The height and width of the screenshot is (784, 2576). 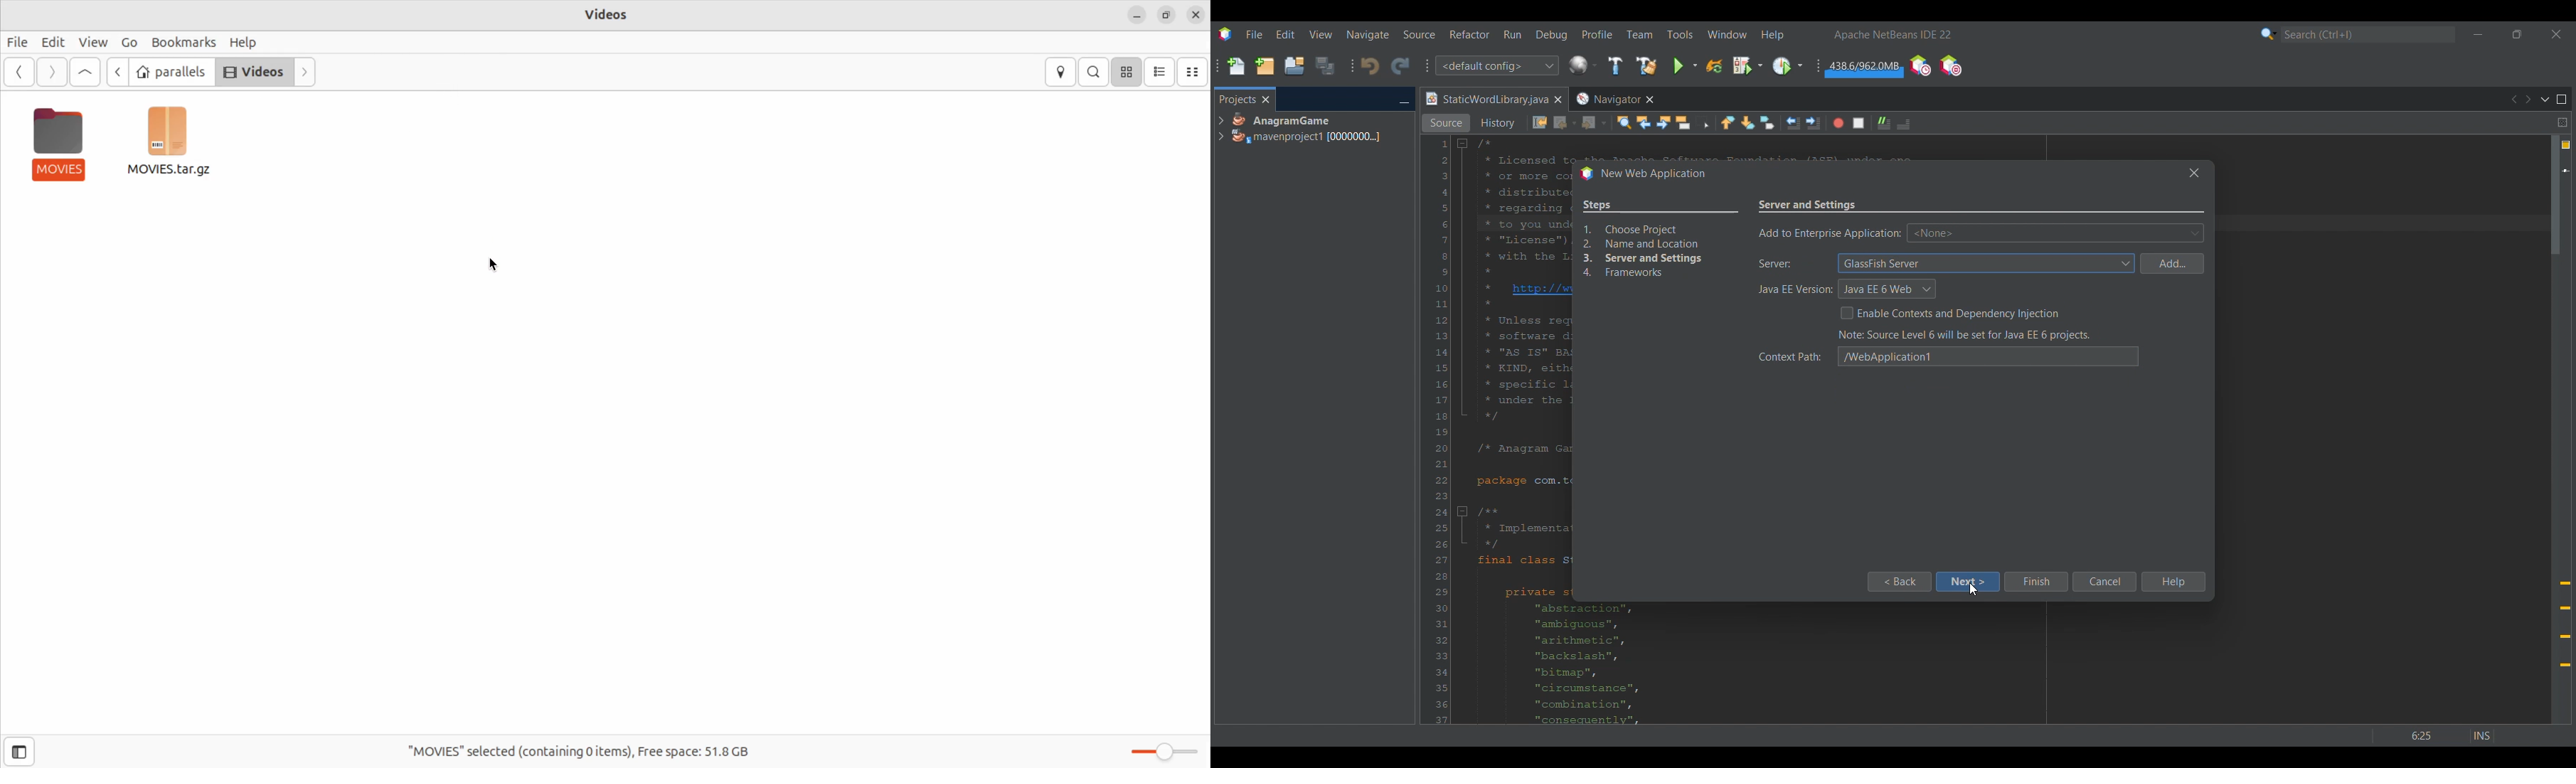 I want to click on Next bookmark, so click(x=1747, y=123).